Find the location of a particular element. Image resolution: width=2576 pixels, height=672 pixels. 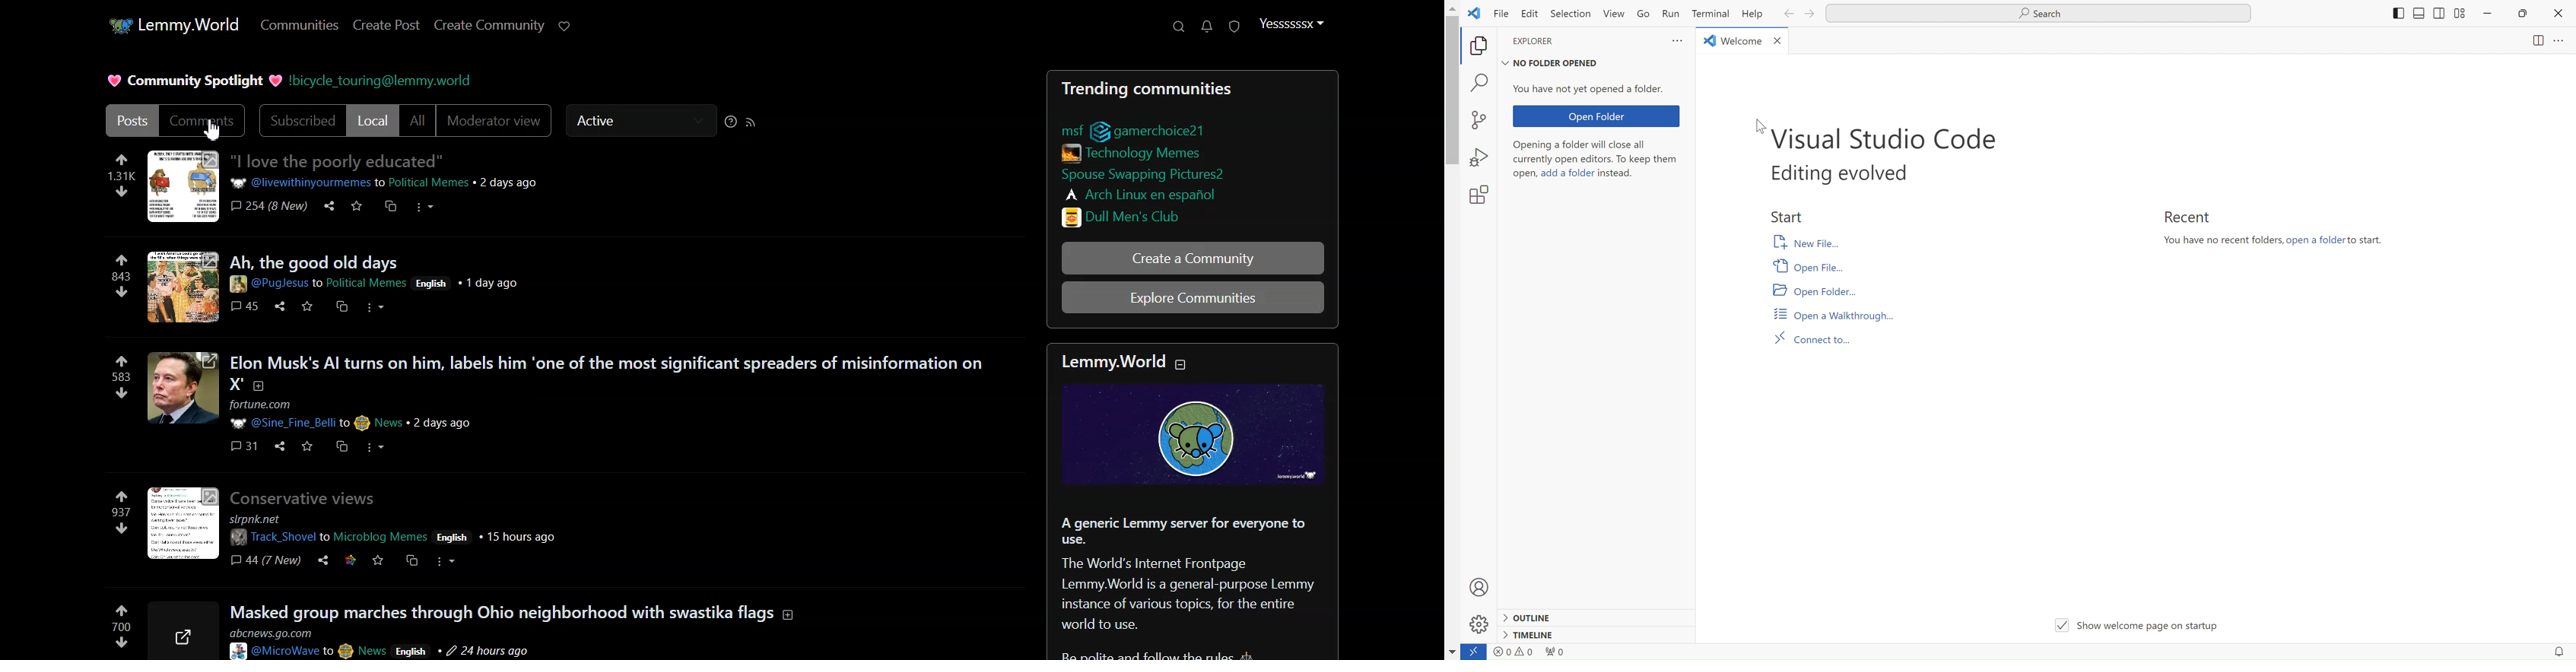

upvote is located at coordinates (120, 492).